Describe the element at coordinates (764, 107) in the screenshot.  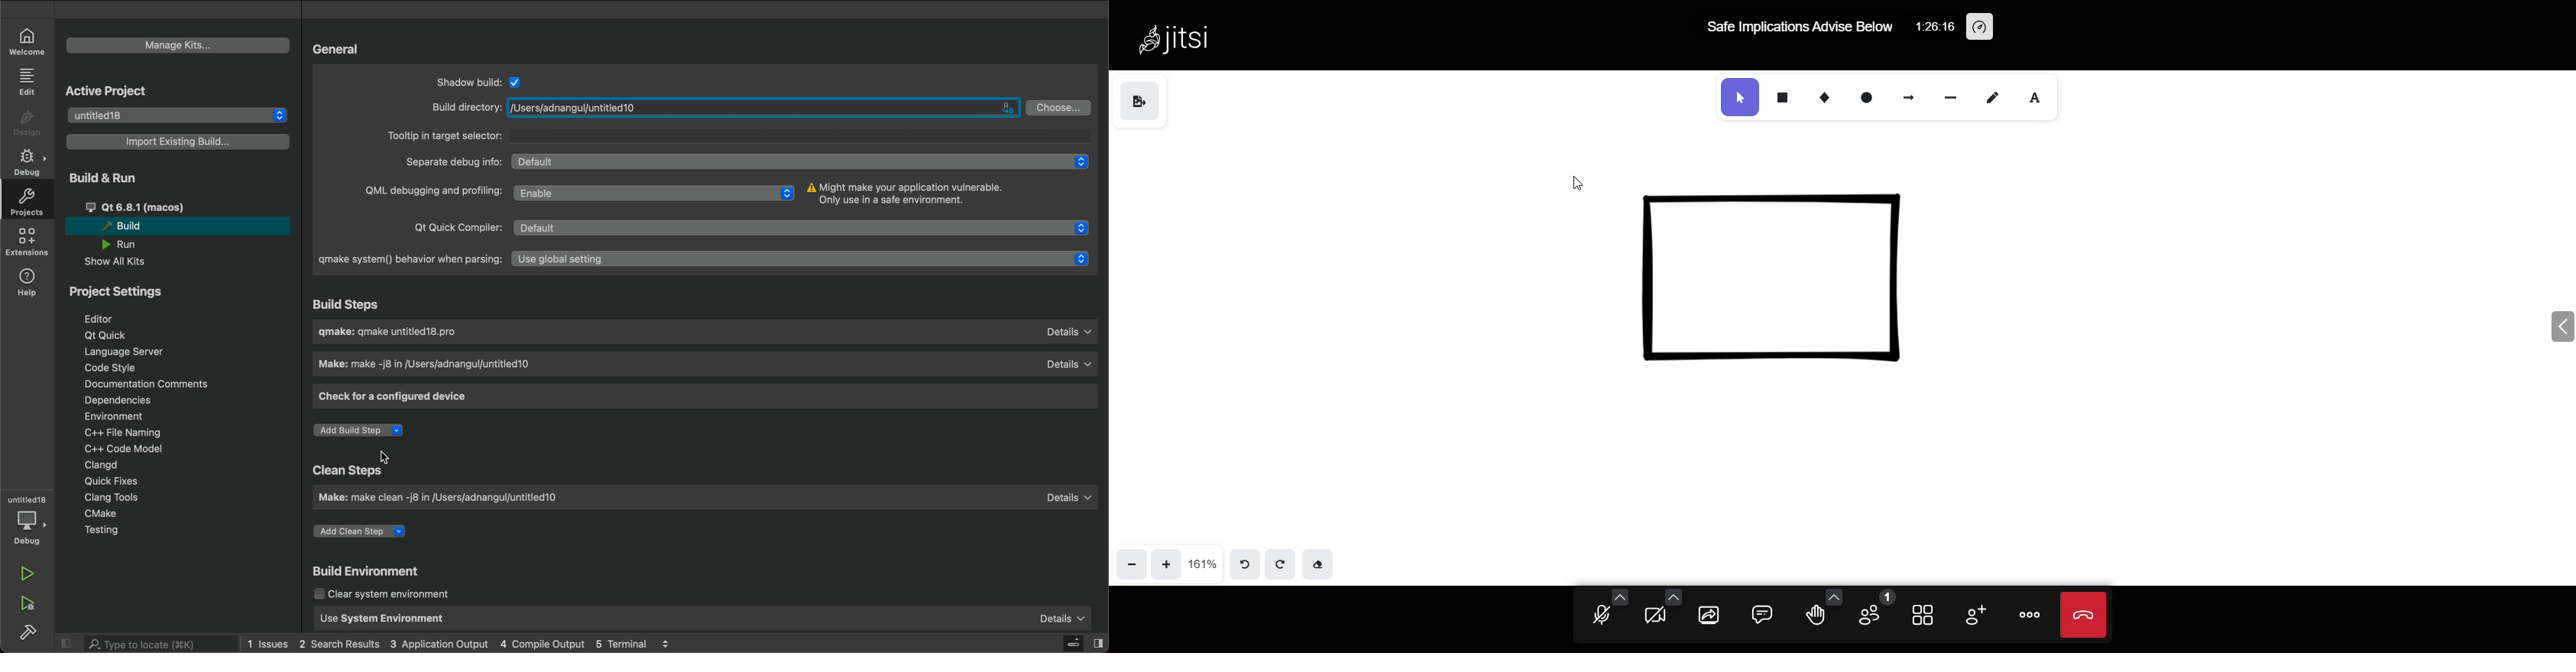
I see `/Users/adnangul/untitled10` at that location.